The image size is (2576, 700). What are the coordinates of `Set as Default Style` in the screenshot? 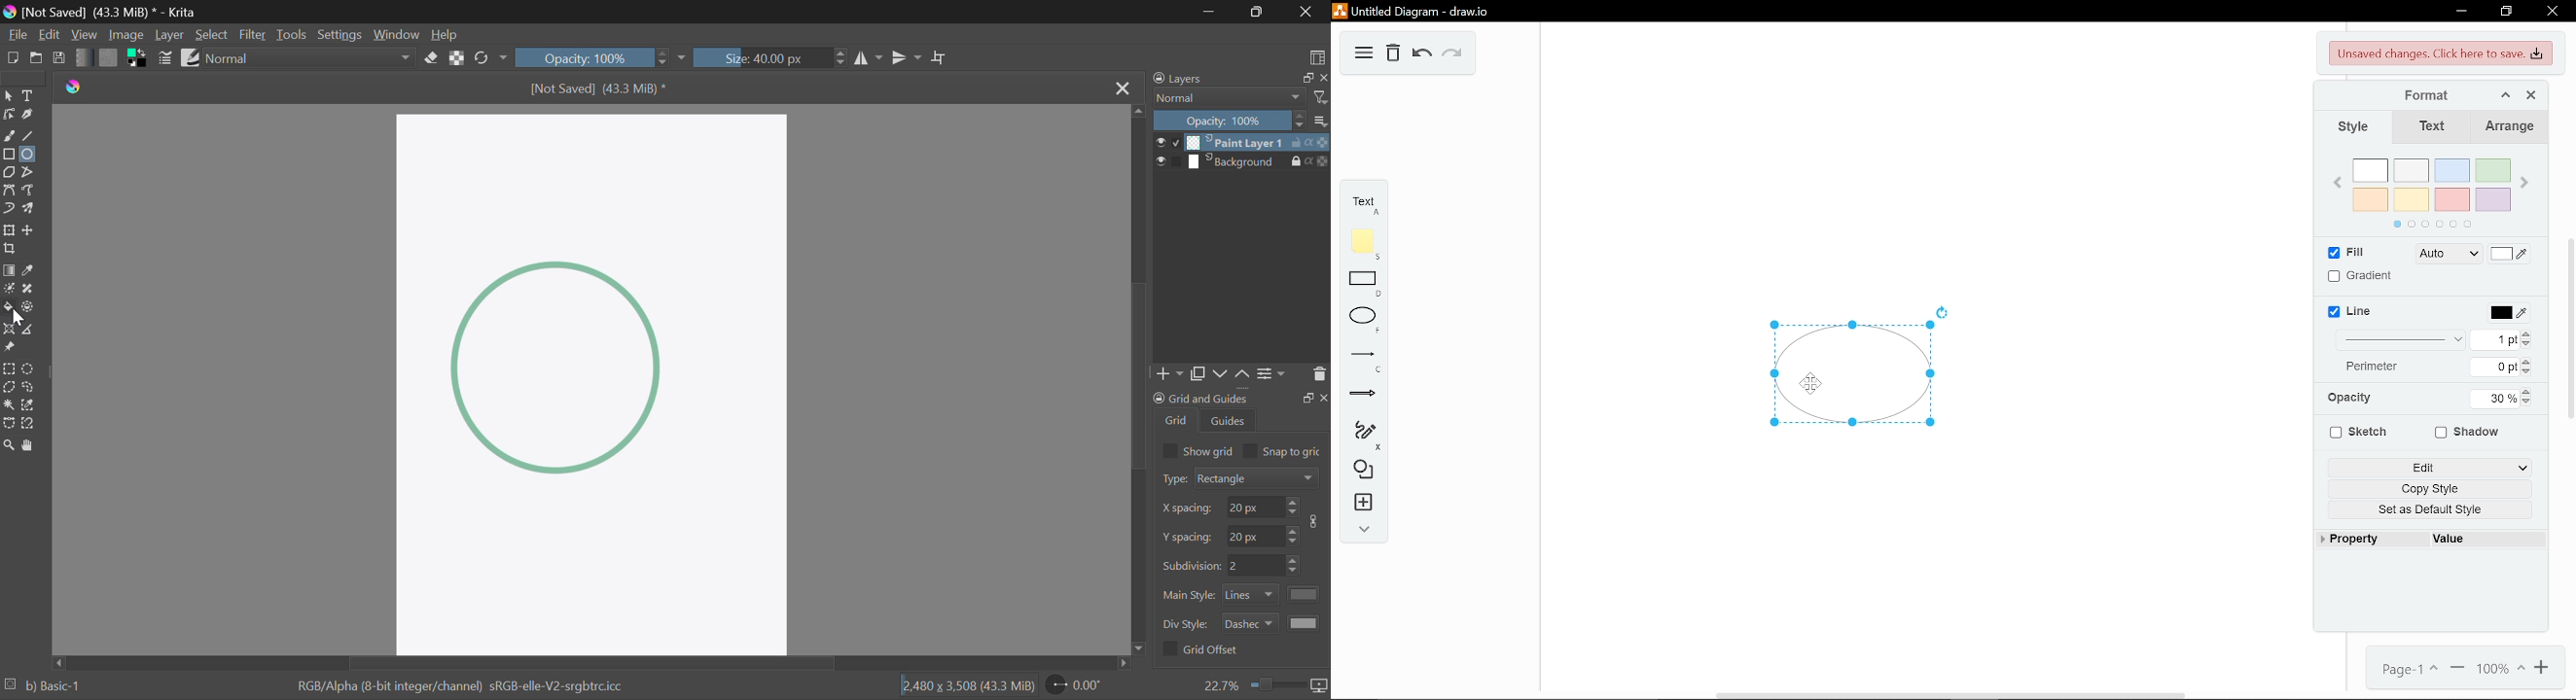 It's located at (2433, 509).